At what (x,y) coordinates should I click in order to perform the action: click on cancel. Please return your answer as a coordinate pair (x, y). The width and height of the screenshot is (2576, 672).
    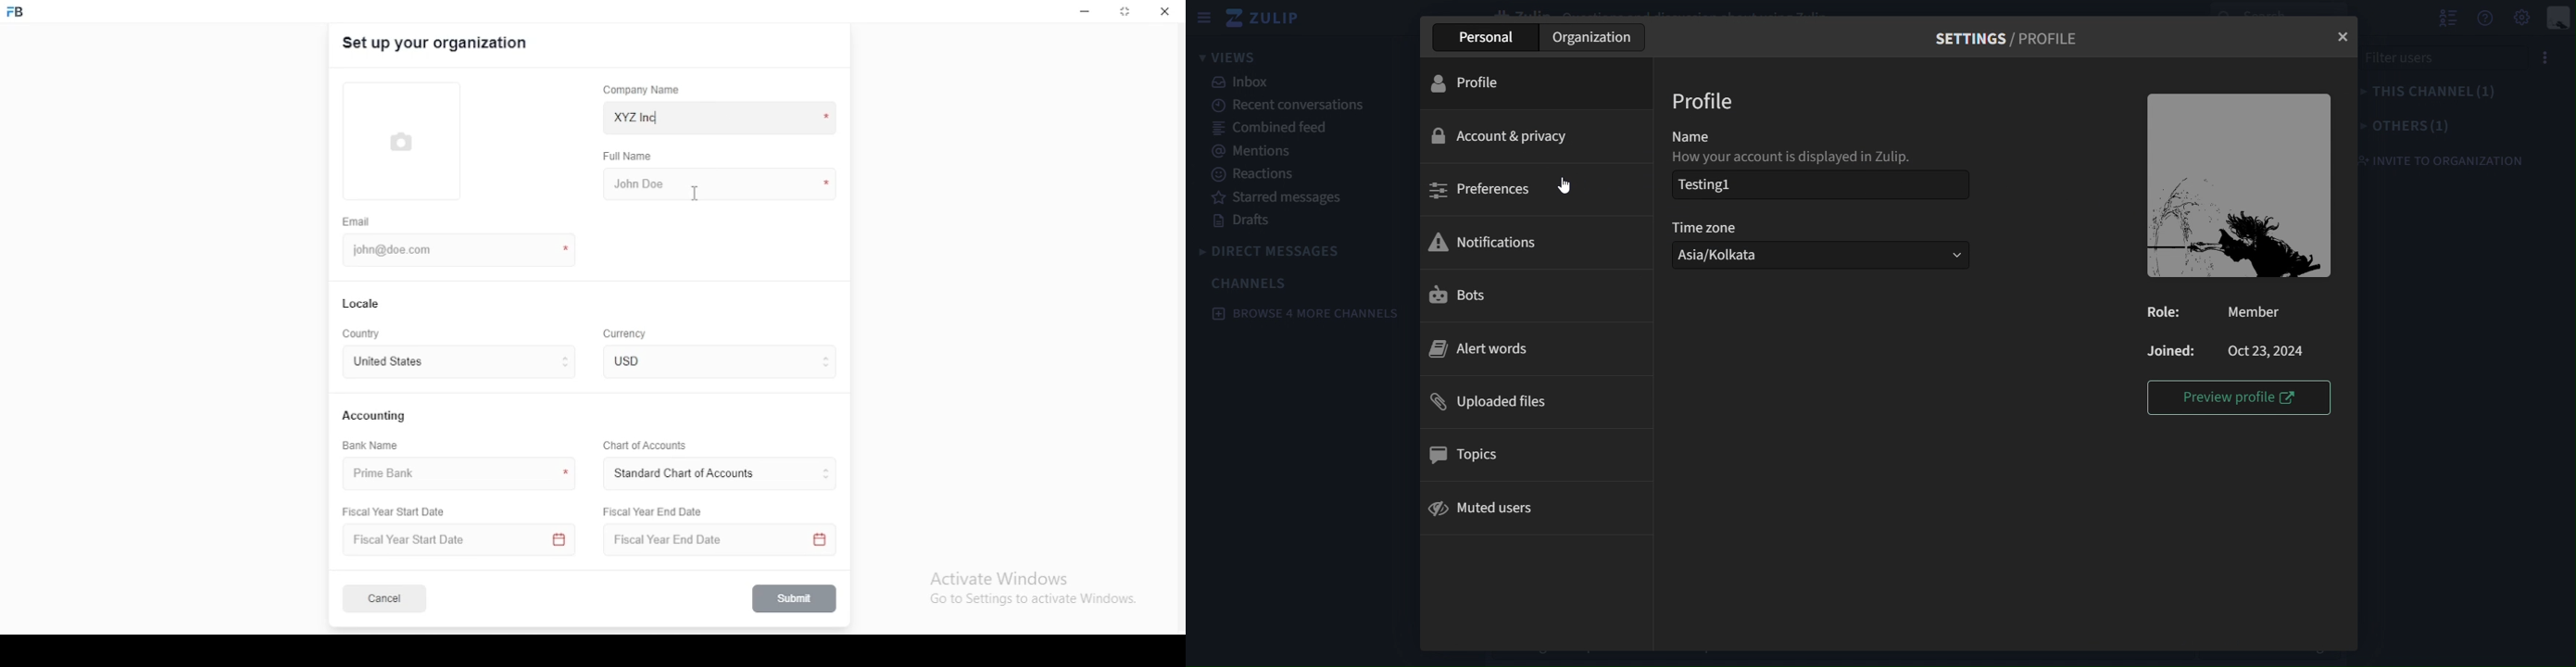
    Looking at the image, I should click on (384, 599).